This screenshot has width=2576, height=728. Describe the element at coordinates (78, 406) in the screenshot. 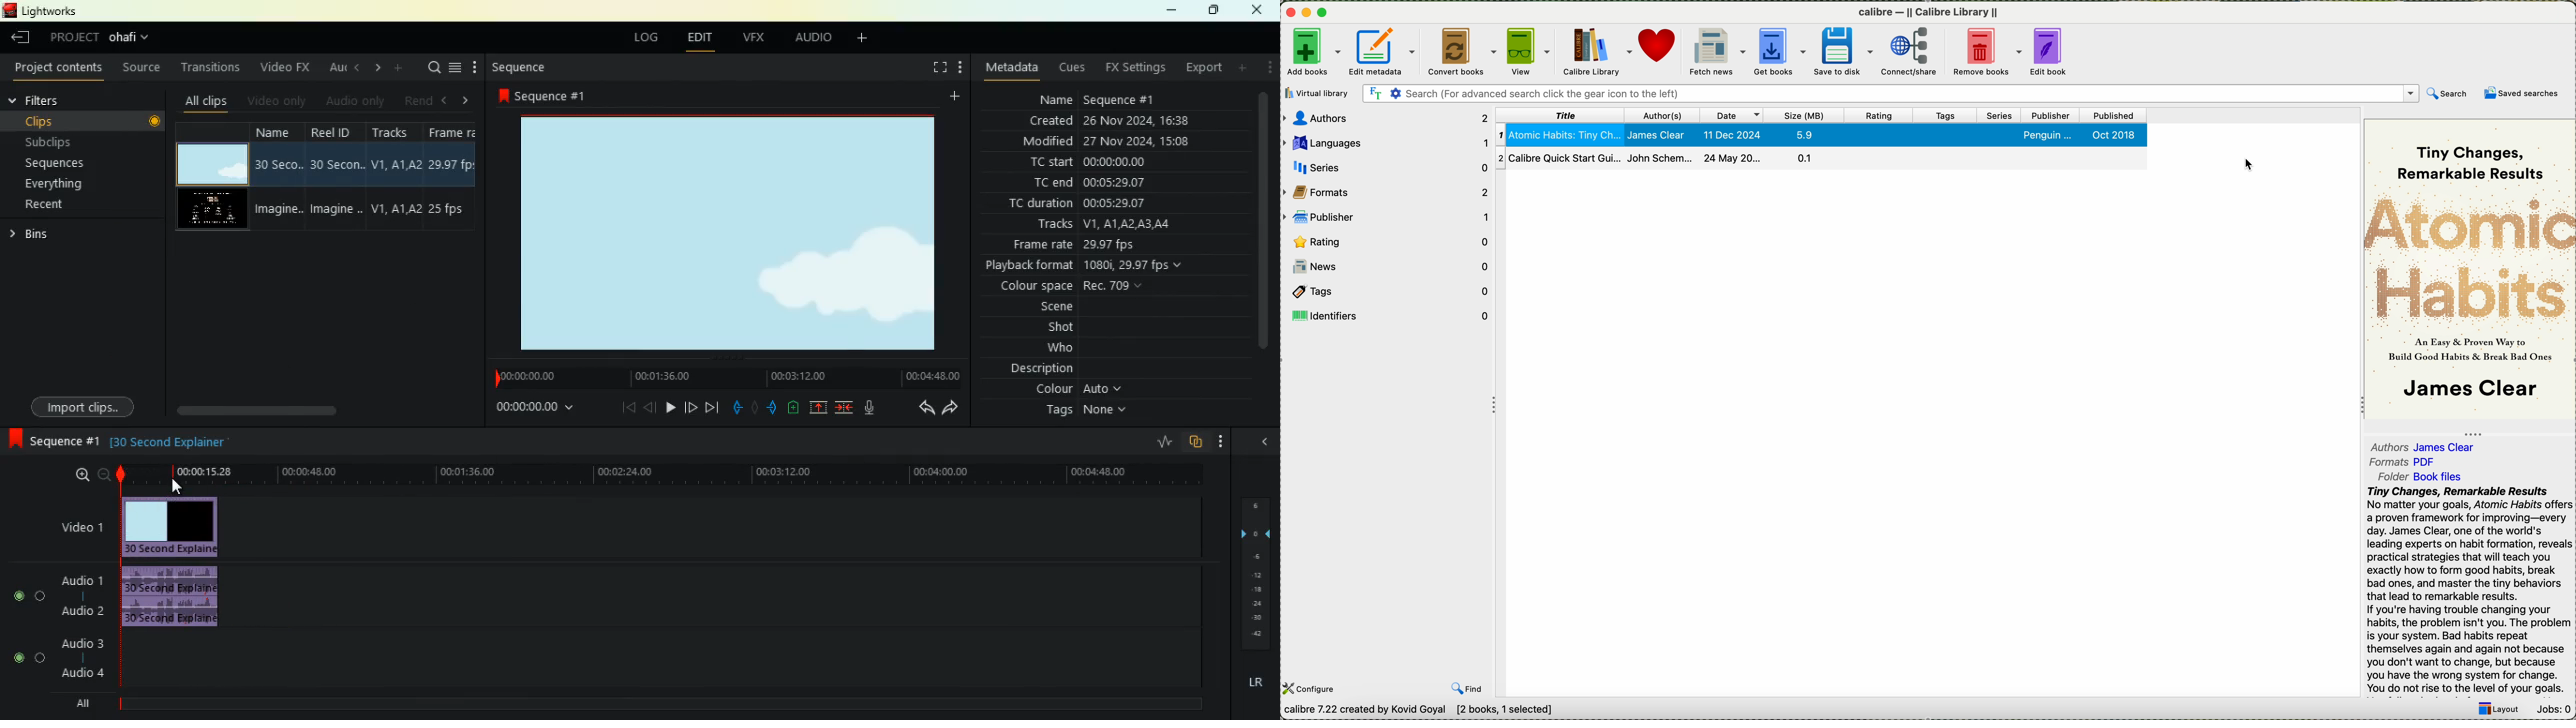

I see `import clips` at that location.